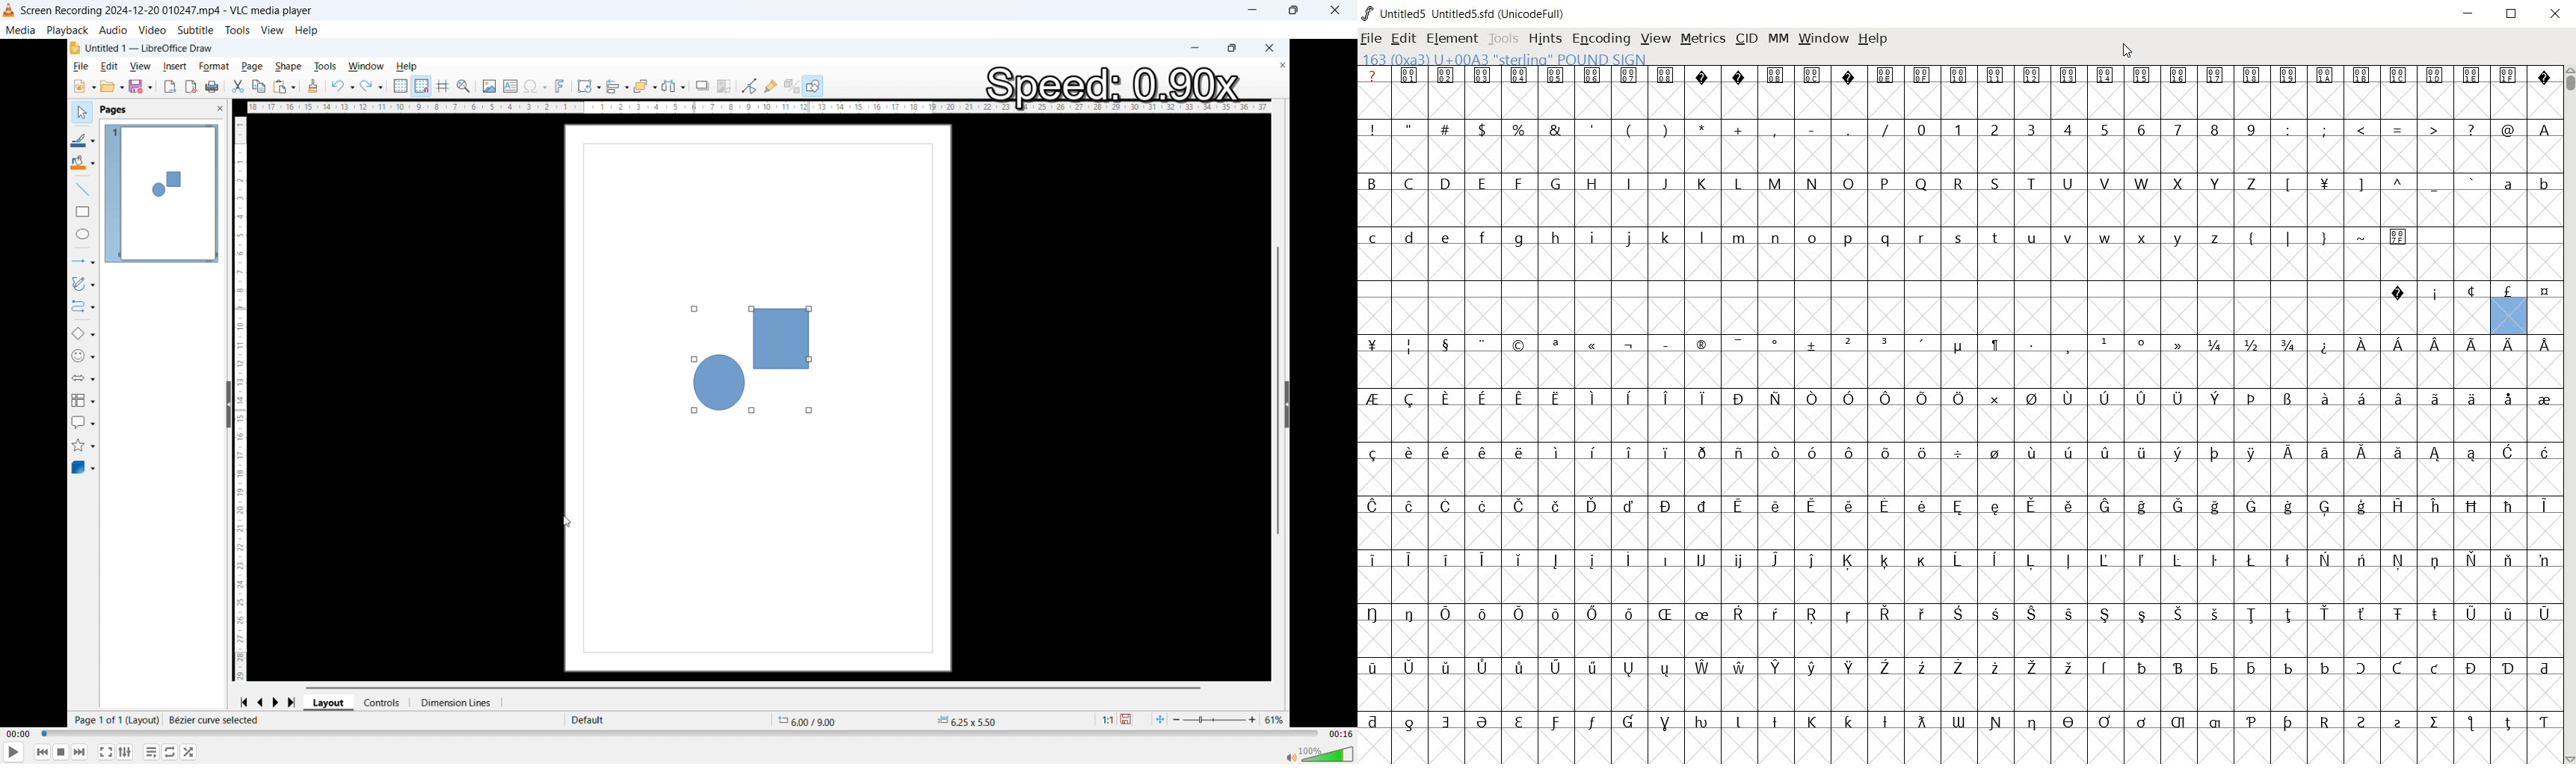 This screenshot has width=2576, height=784. What do you see at coordinates (1702, 668) in the screenshot?
I see `Symbol` at bounding box center [1702, 668].